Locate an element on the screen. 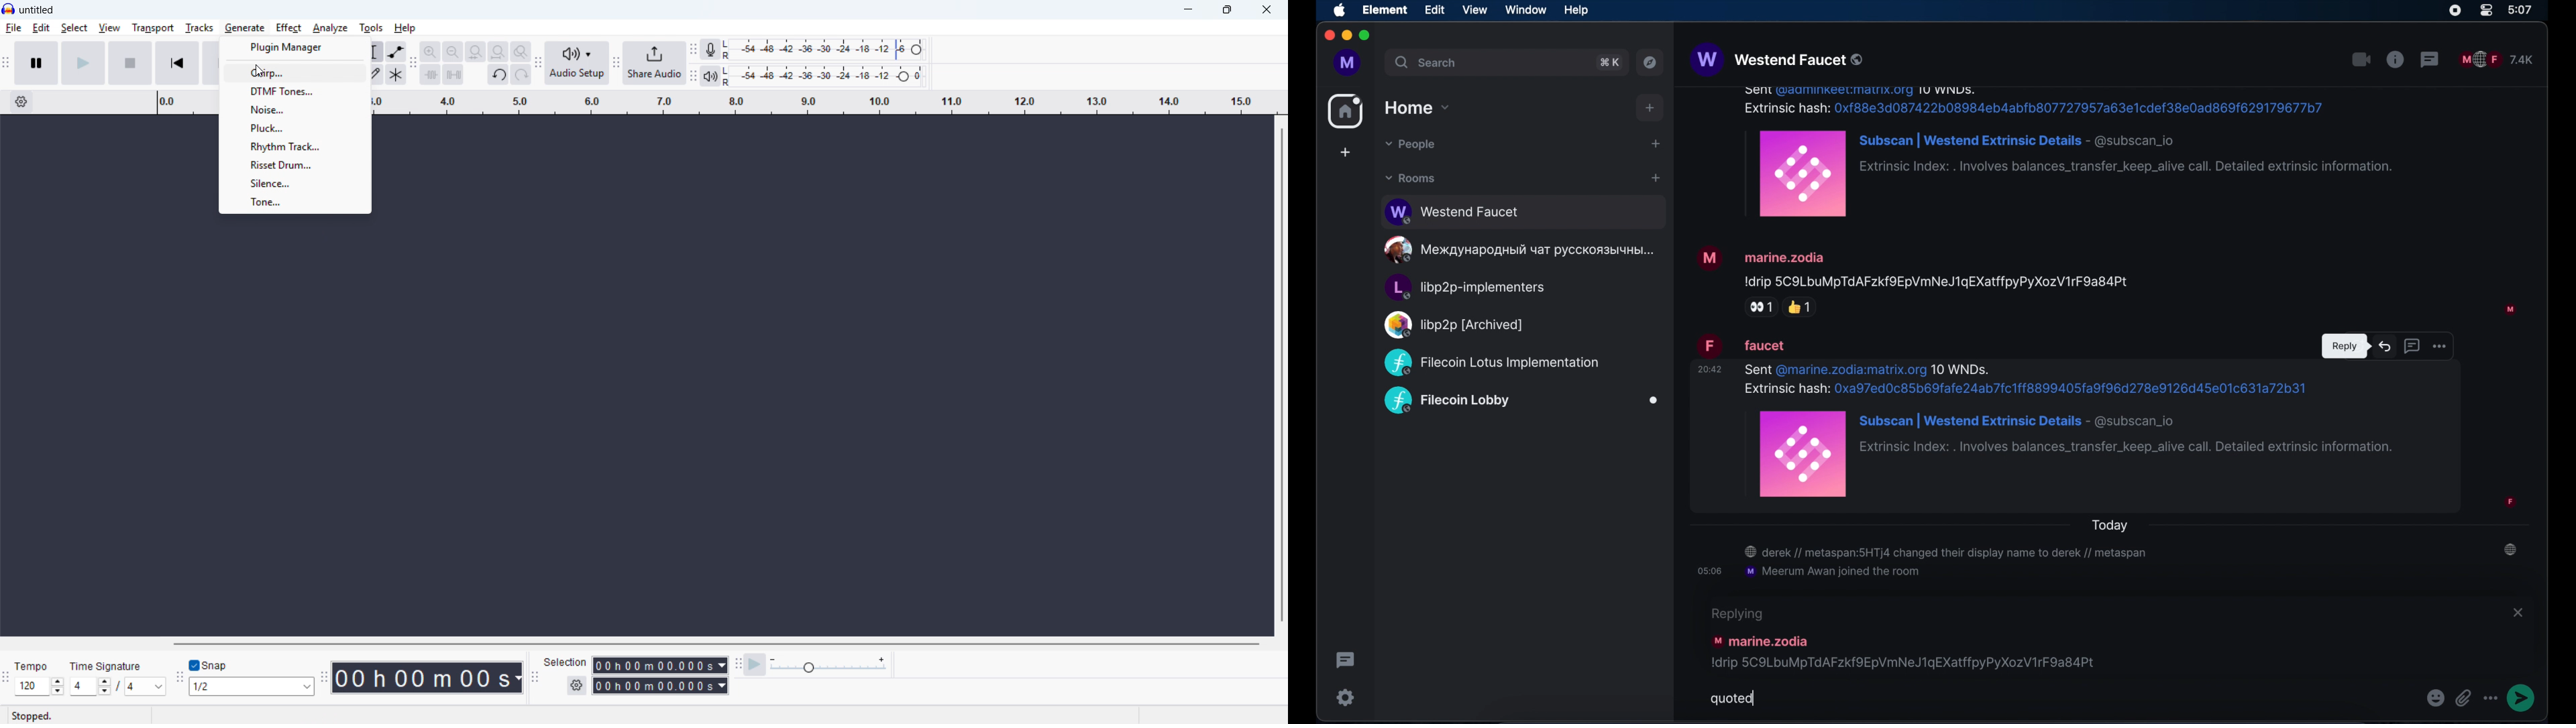 This screenshot has width=2576, height=728. Set snapping  is located at coordinates (252, 686).